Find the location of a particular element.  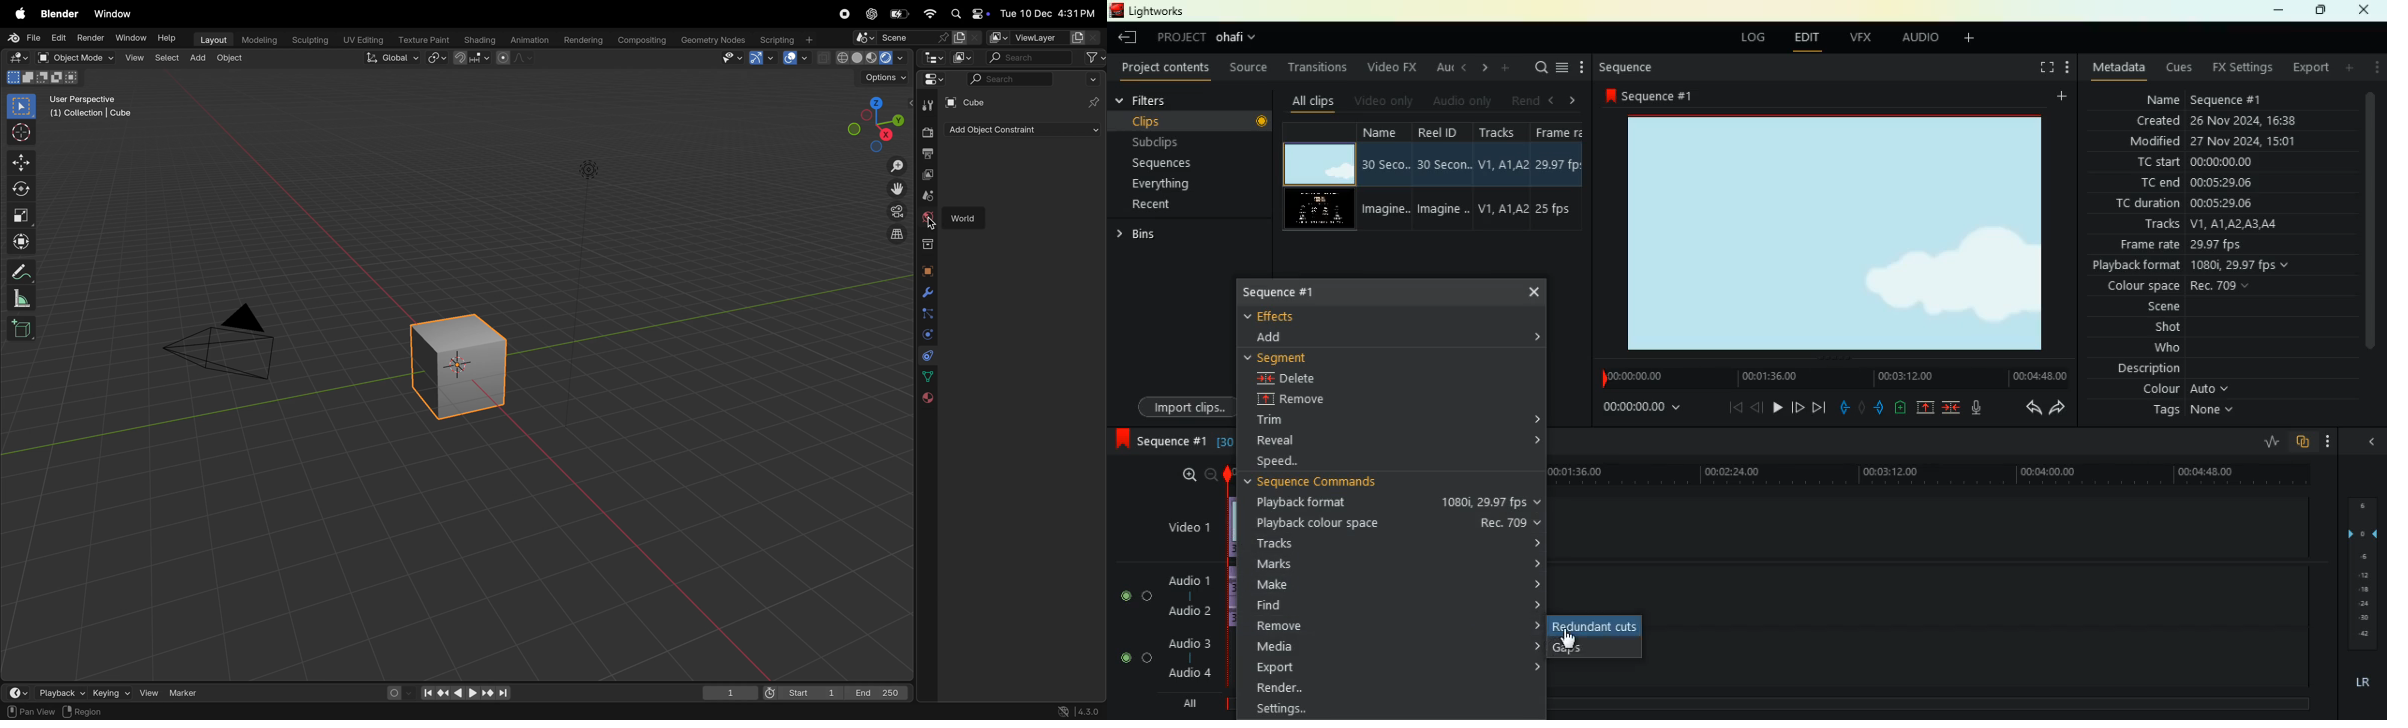

render is located at coordinates (927, 132).